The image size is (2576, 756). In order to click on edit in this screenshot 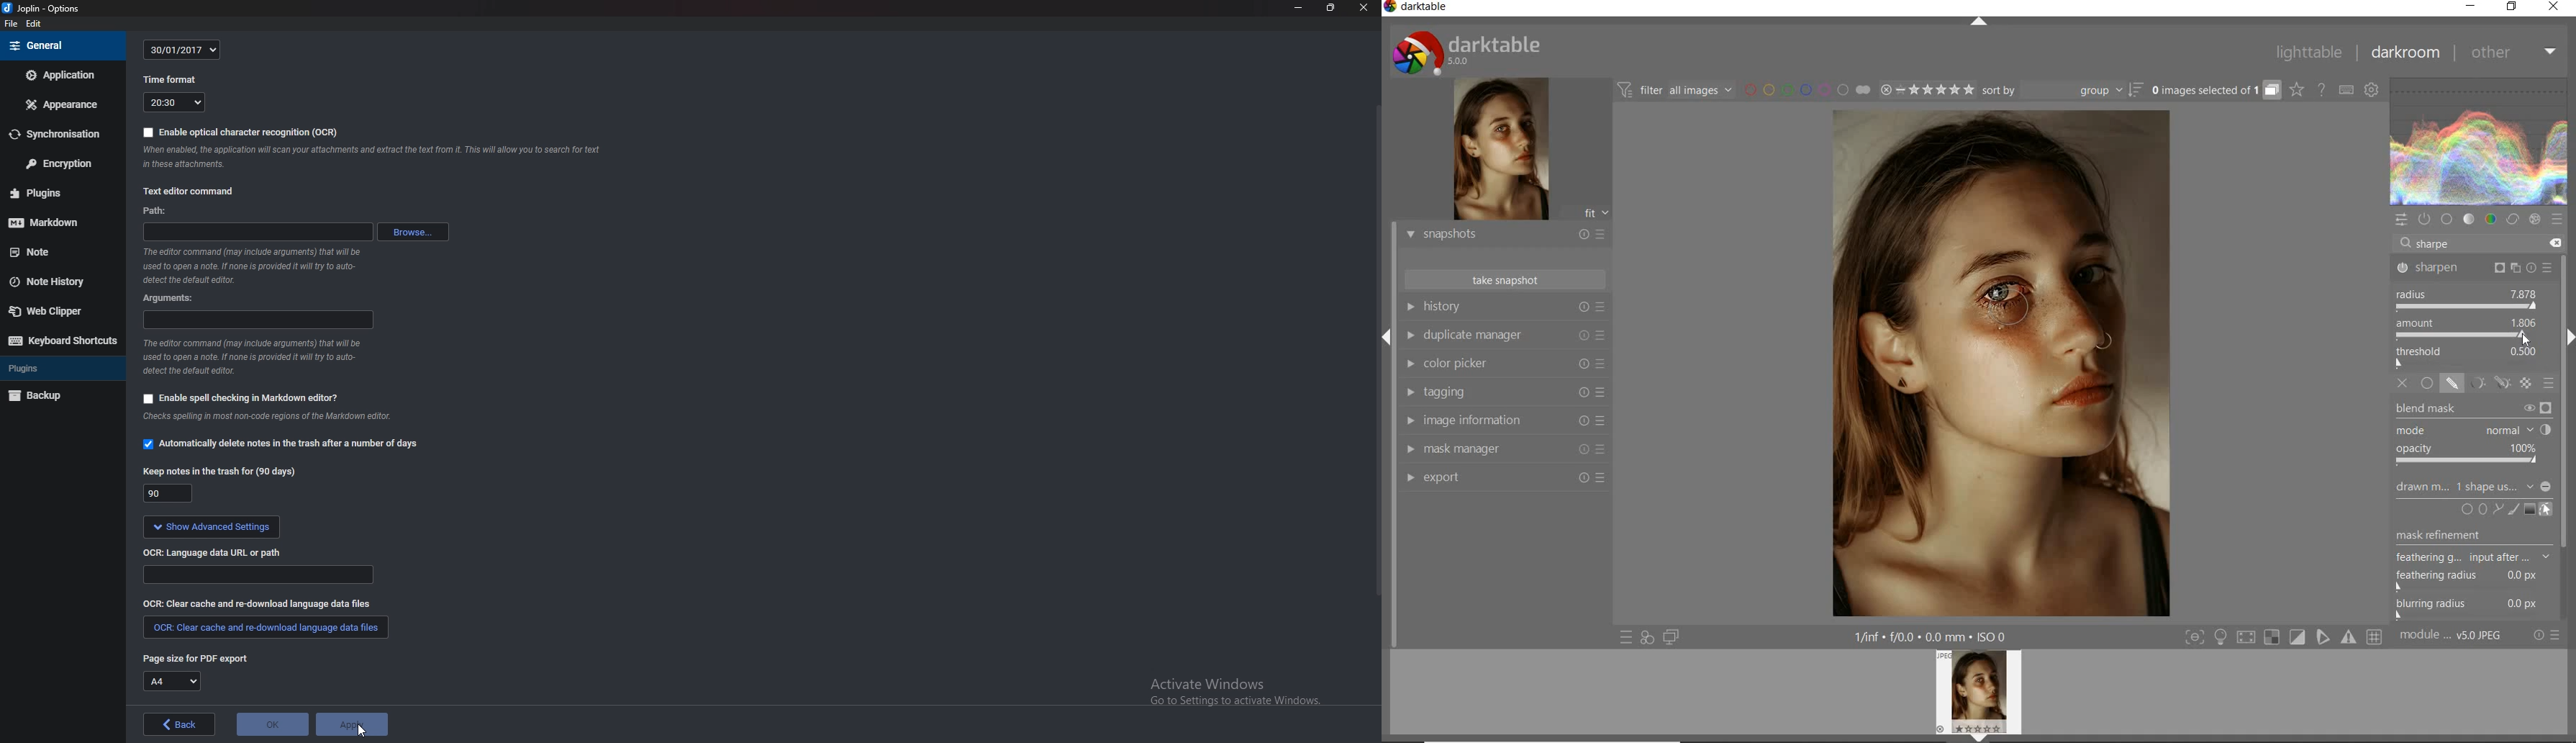, I will do `click(35, 24)`.